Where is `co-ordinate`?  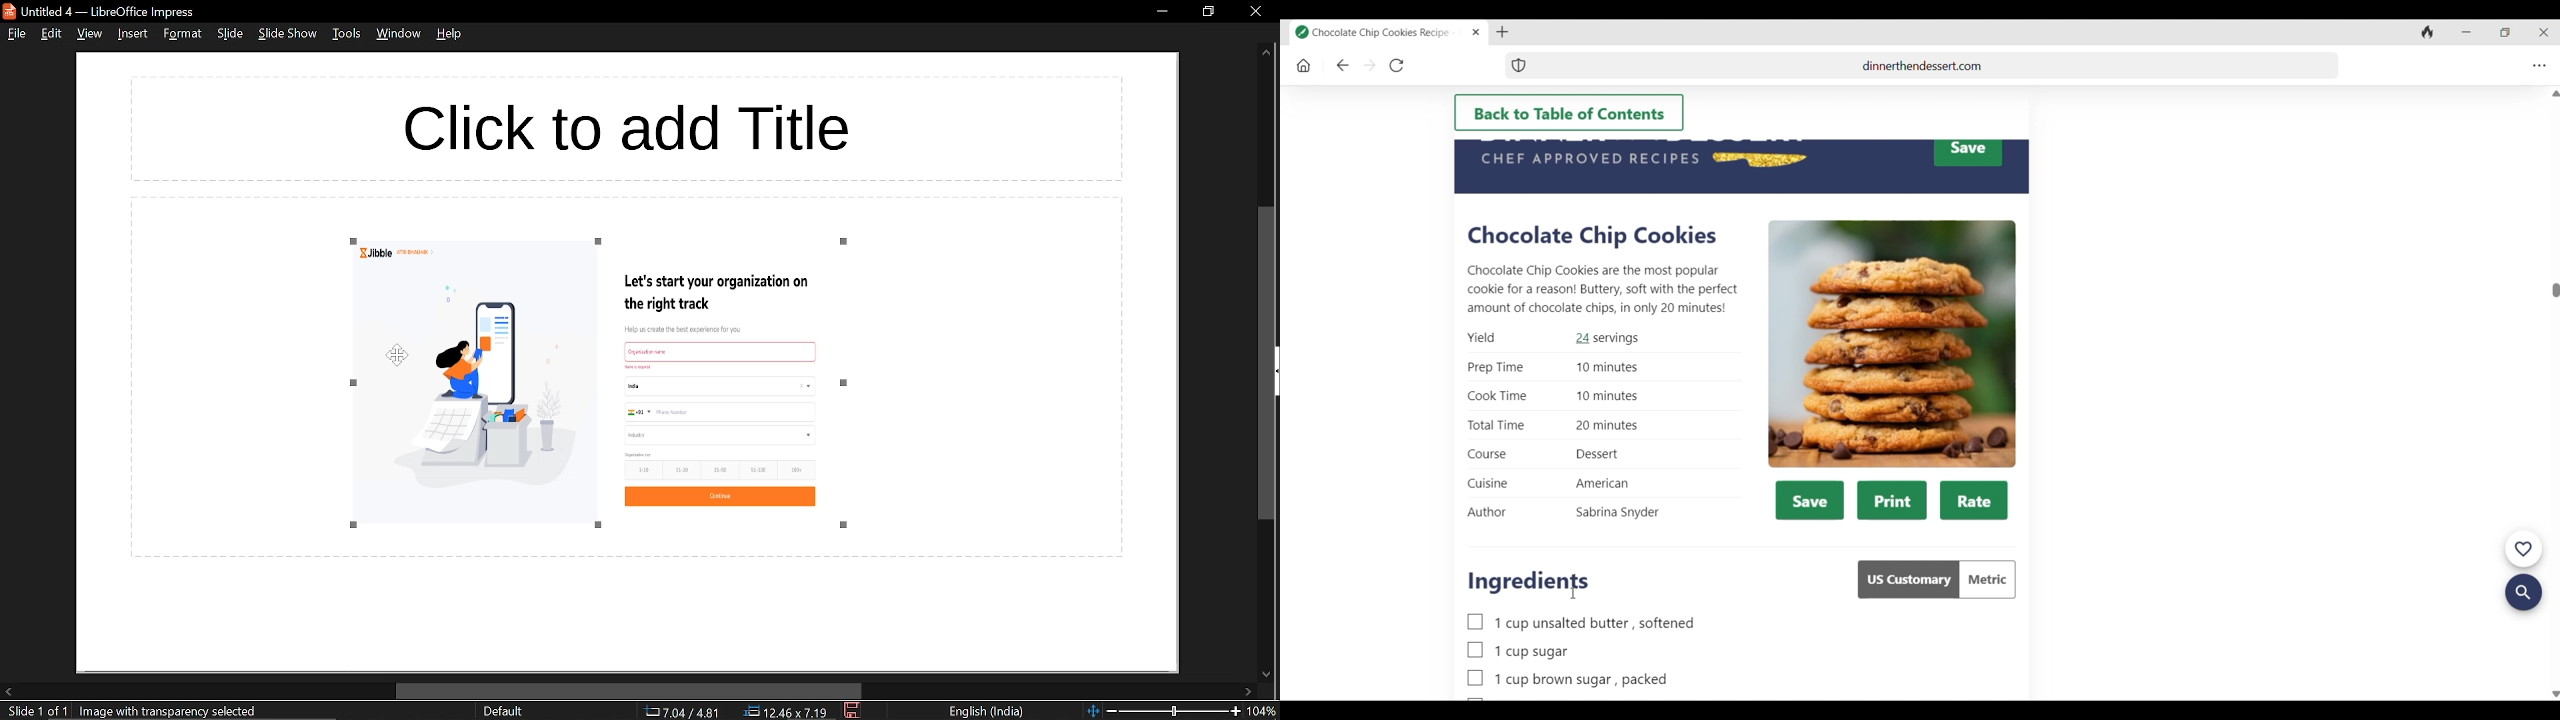 co-ordinate is located at coordinates (682, 712).